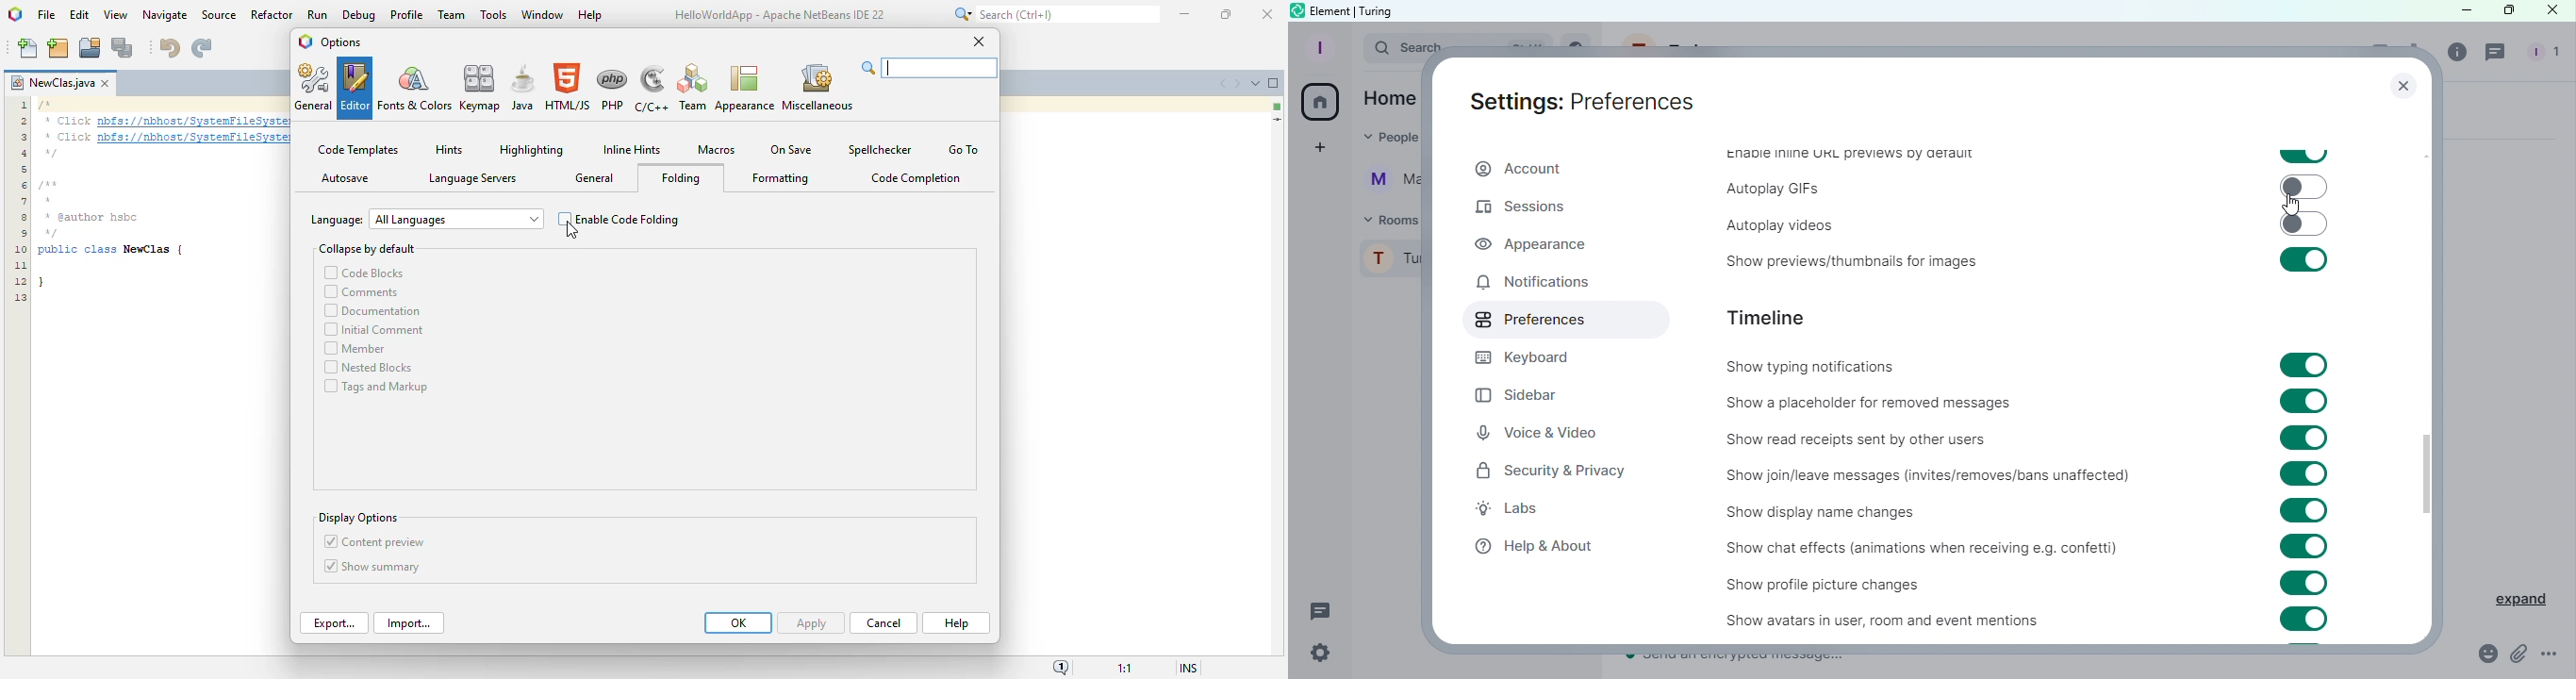 The width and height of the screenshot is (2576, 700). Describe the element at coordinates (631, 150) in the screenshot. I see `inline hints` at that location.